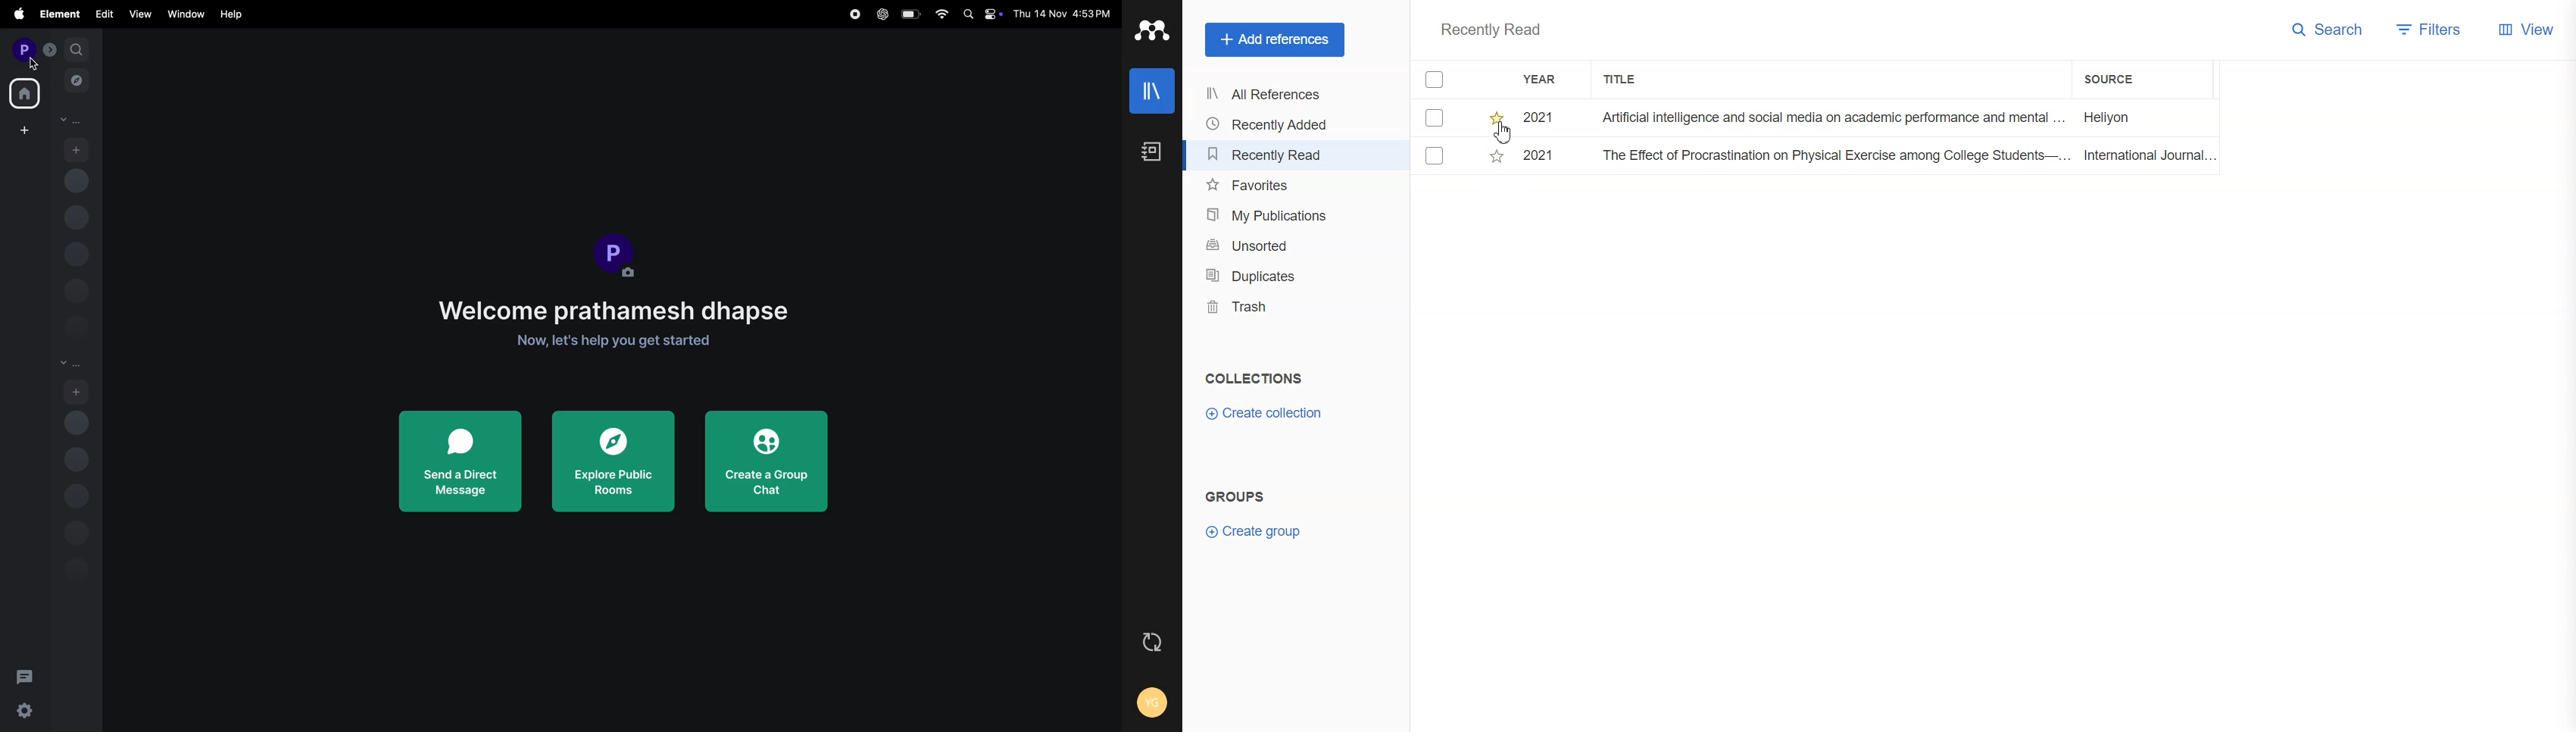 The height and width of the screenshot is (756, 2576). I want to click on Favorites, so click(1271, 183).